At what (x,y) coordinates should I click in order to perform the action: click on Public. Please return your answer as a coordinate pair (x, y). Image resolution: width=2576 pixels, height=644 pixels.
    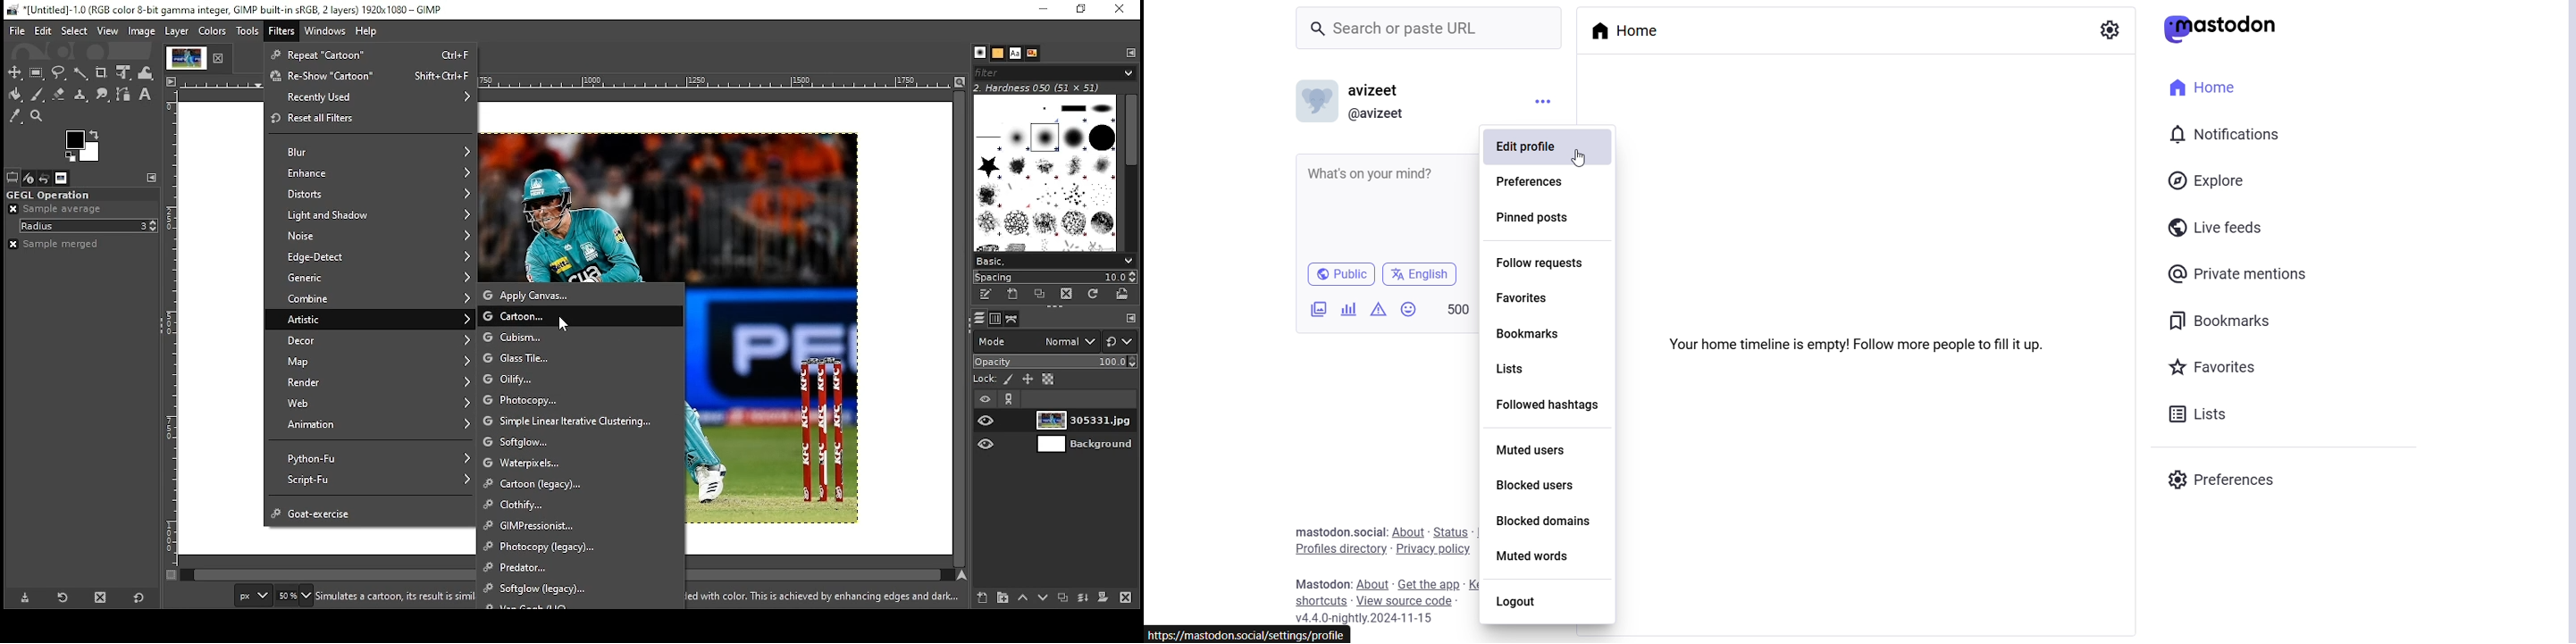
    Looking at the image, I should click on (1341, 274).